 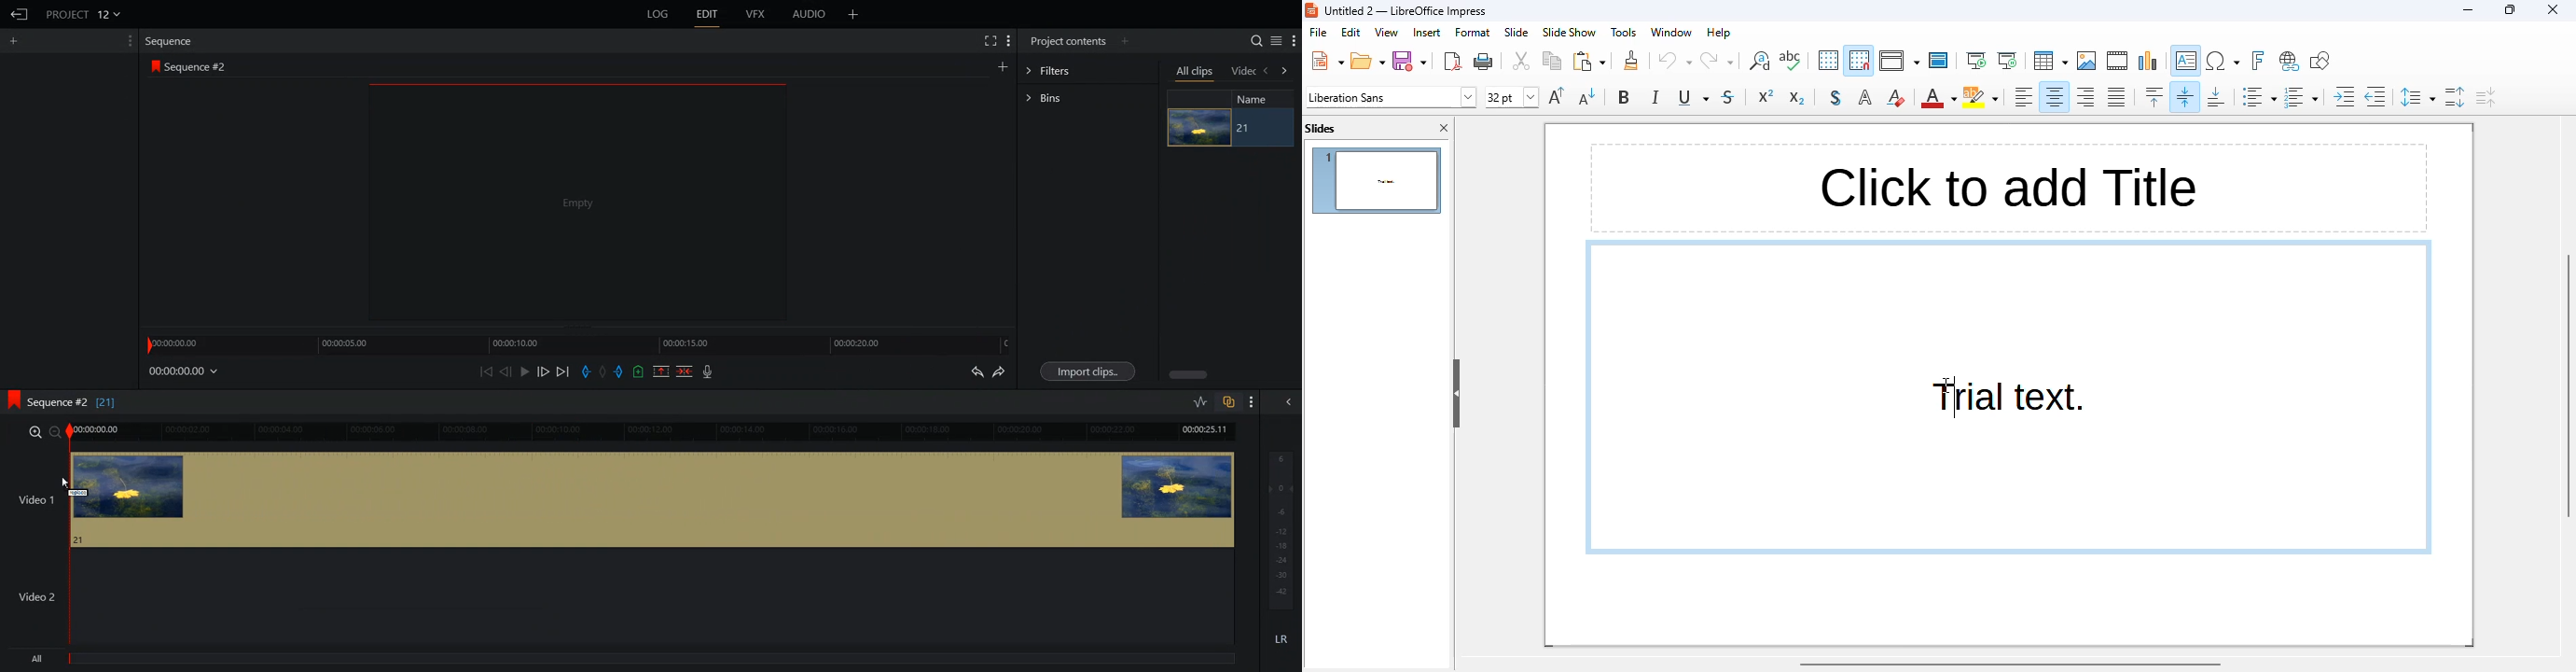 What do you see at coordinates (1376, 180) in the screenshot?
I see `slide 1` at bounding box center [1376, 180].